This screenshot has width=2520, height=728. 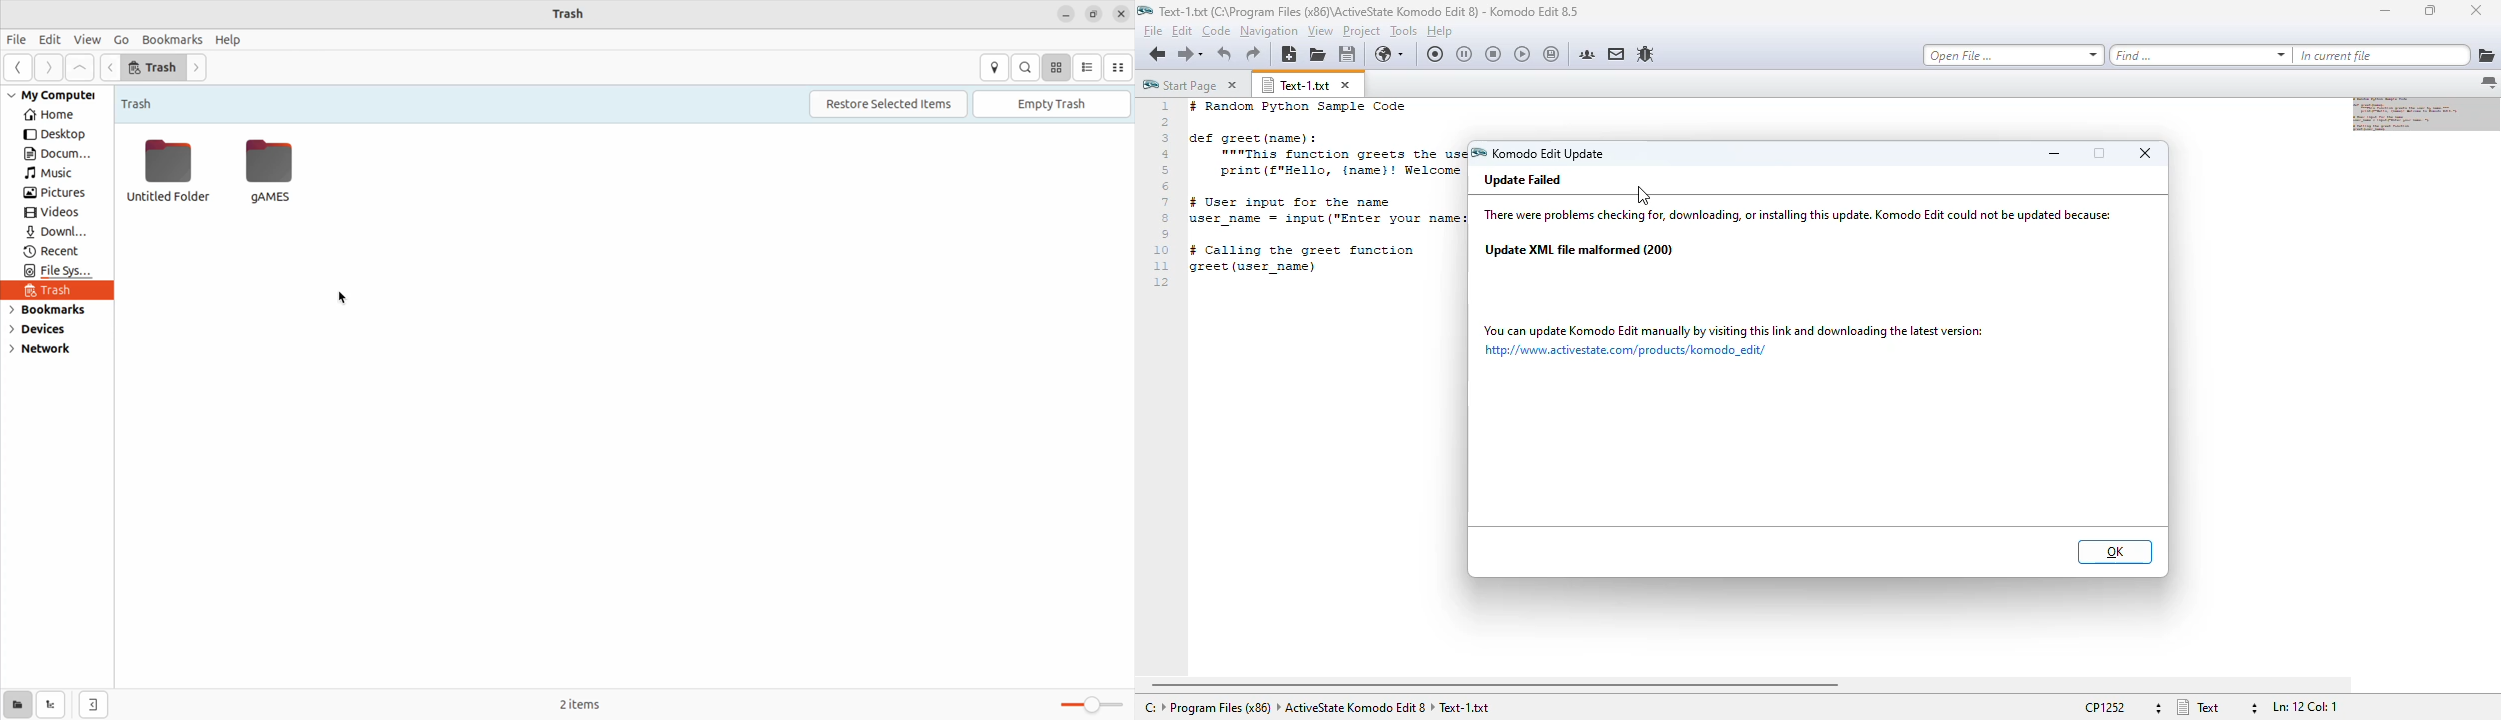 What do you see at coordinates (1369, 11) in the screenshot?
I see `text-1 program file` at bounding box center [1369, 11].